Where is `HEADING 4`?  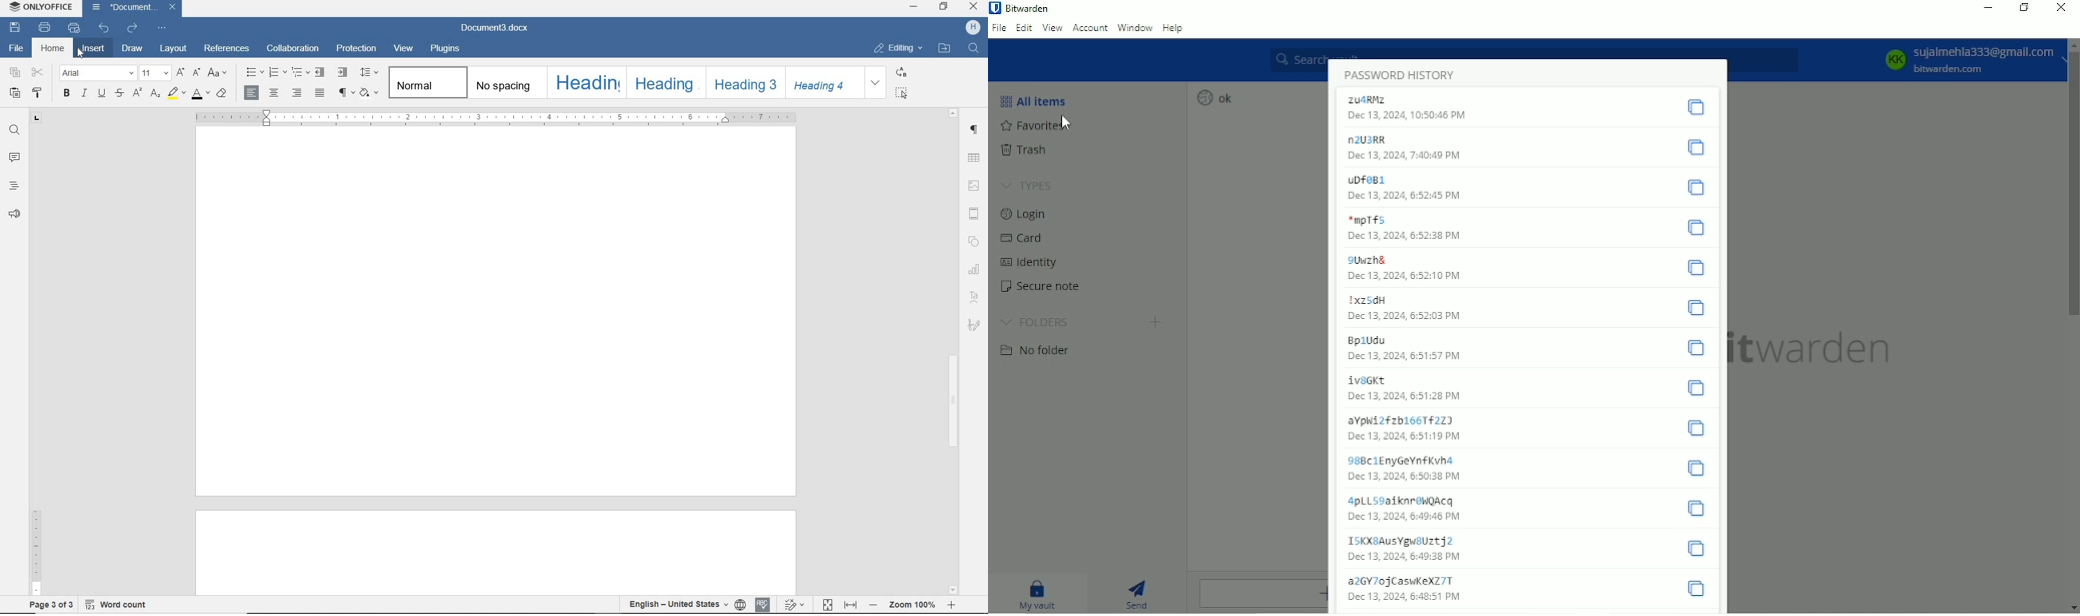 HEADING 4 is located at coordinates (826, 82).